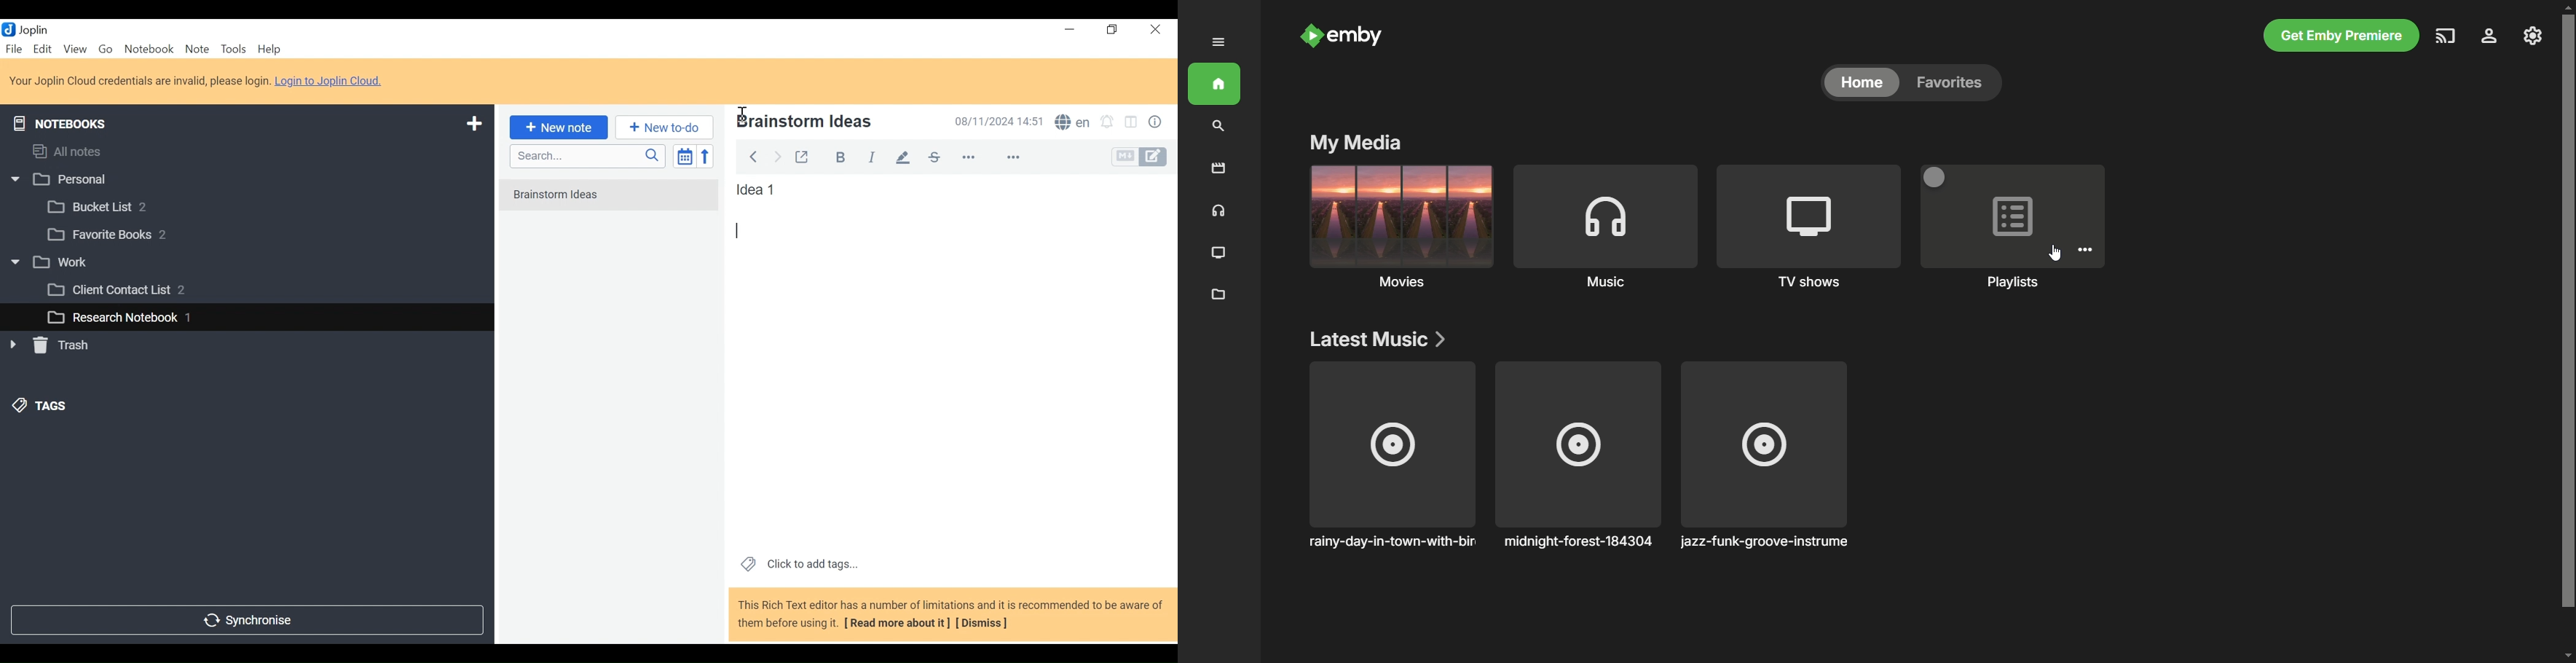 This screenshot has height=672, width=2576. I want to click on [3 Client Contact List 2, so click(134, 293).